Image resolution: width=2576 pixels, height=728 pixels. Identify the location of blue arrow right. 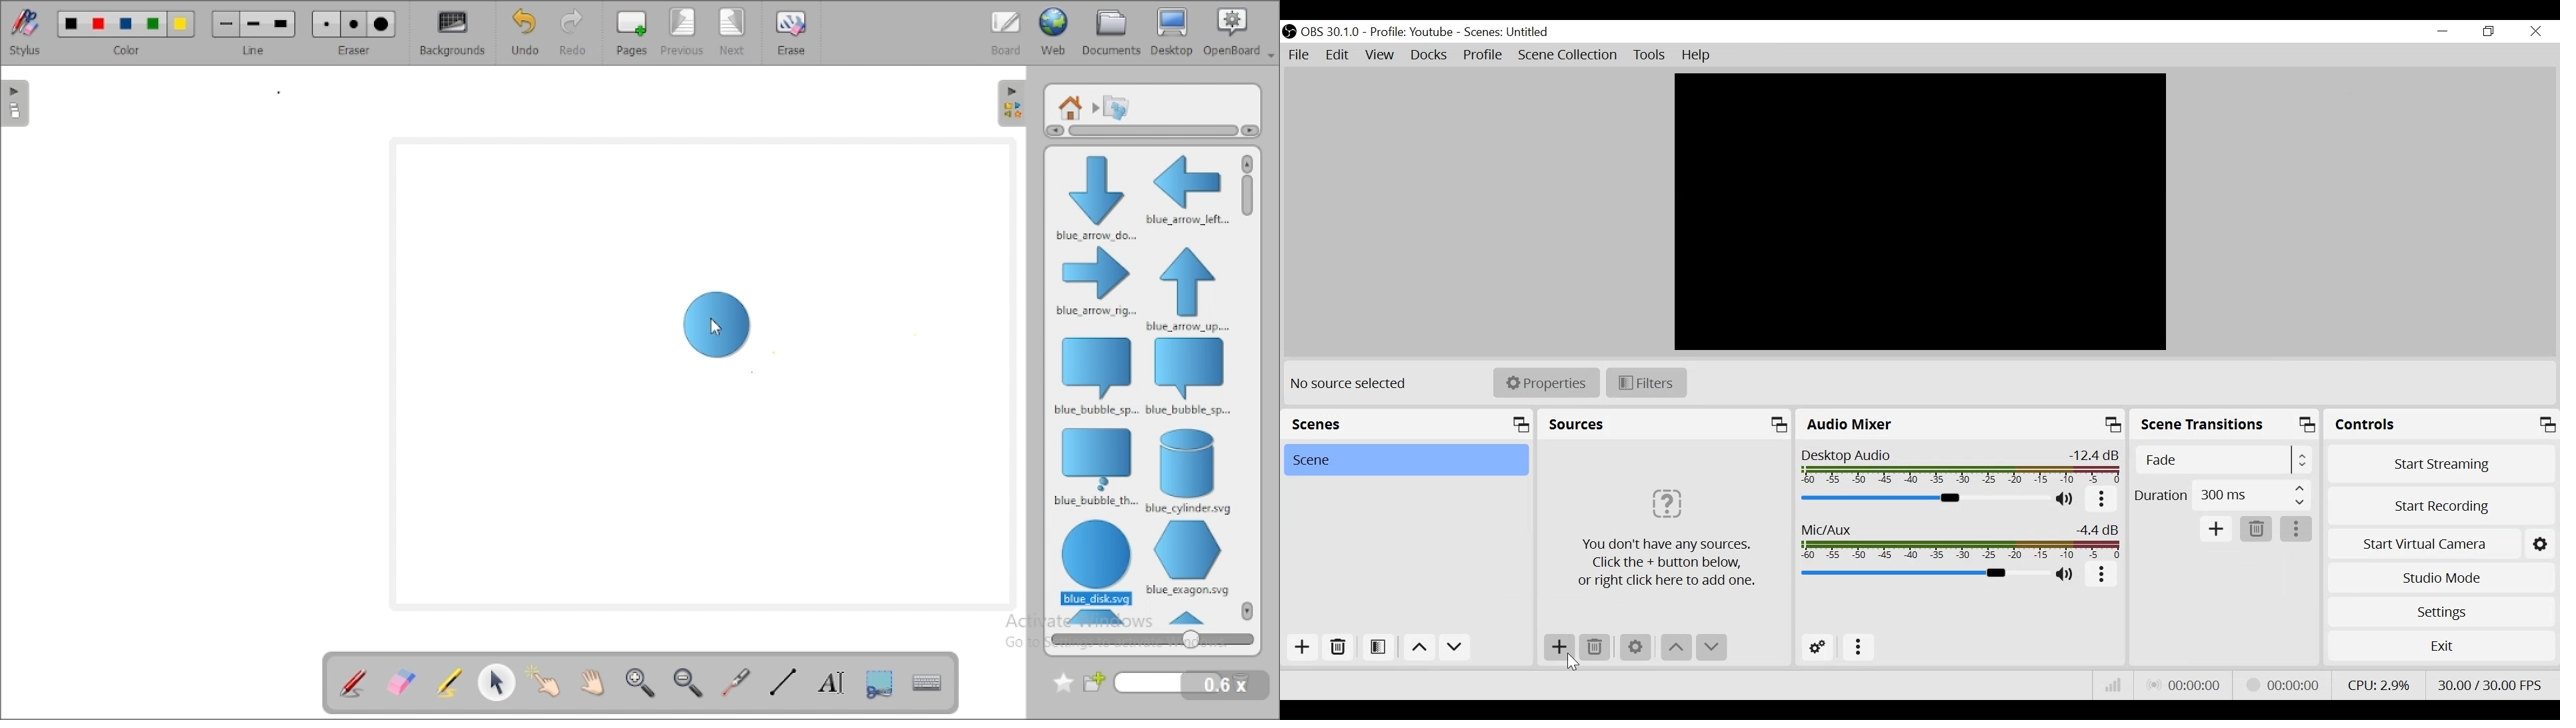
(1096, 283).